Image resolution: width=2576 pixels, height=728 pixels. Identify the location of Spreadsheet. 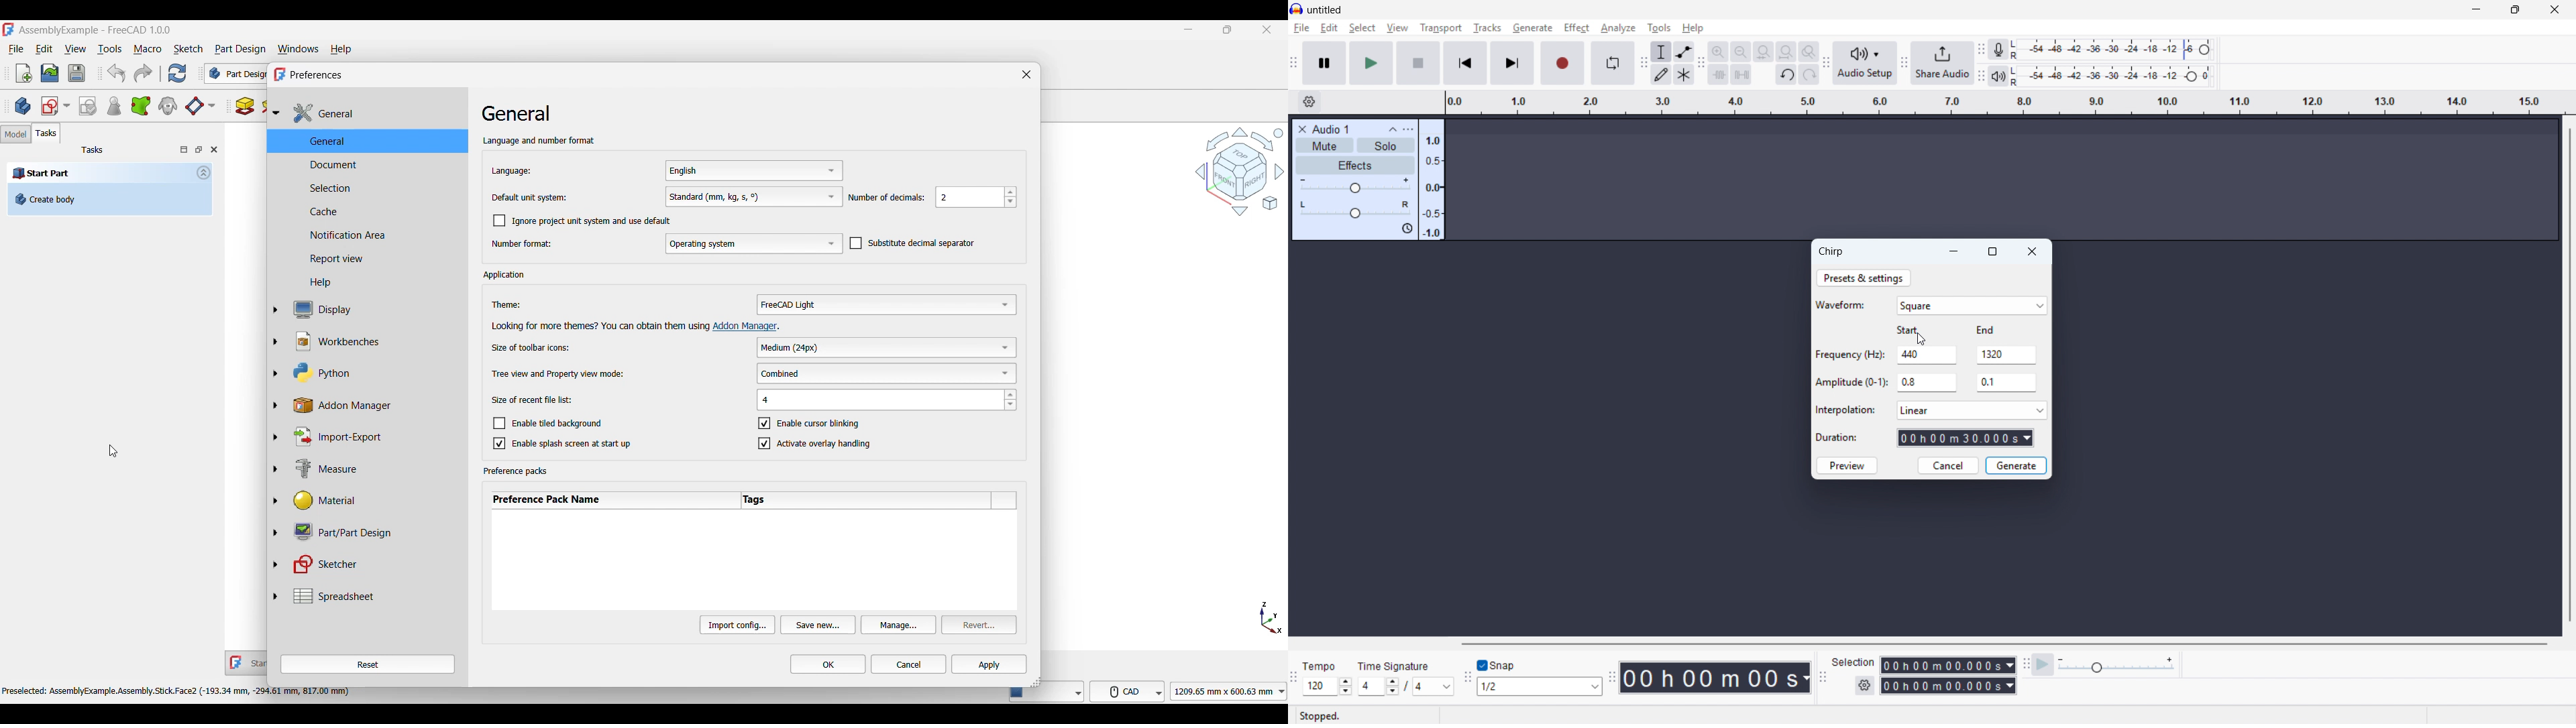
(374, 596).